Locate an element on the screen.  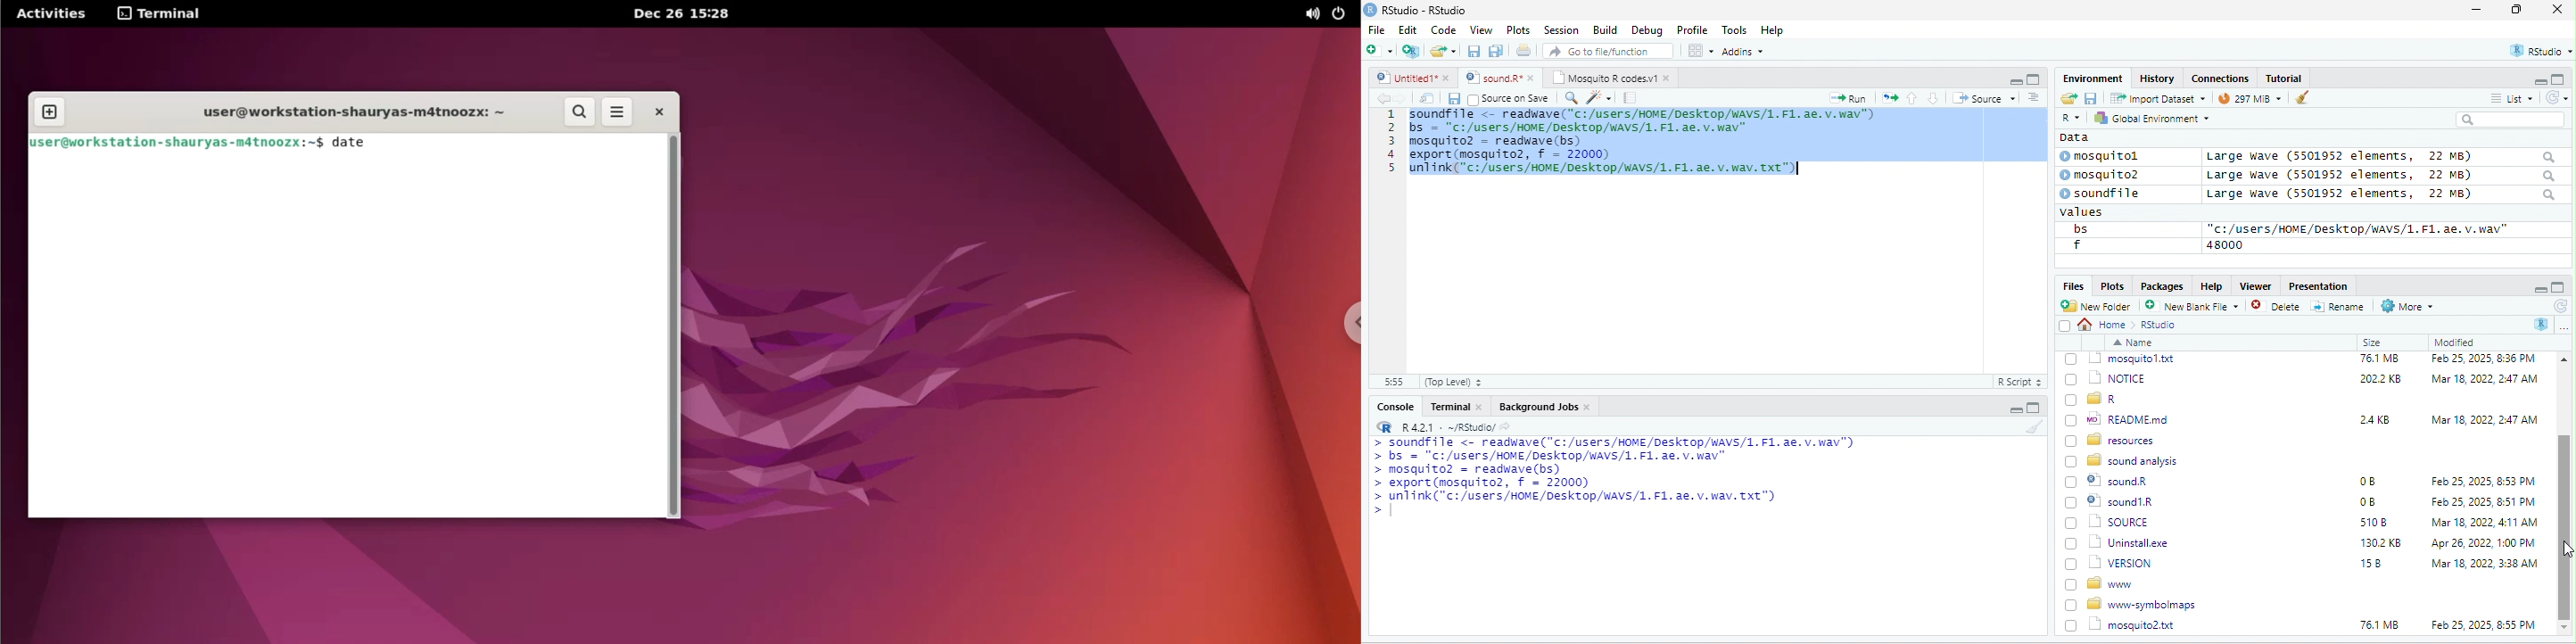
1302 KB is located at coordinates (2382, 628).